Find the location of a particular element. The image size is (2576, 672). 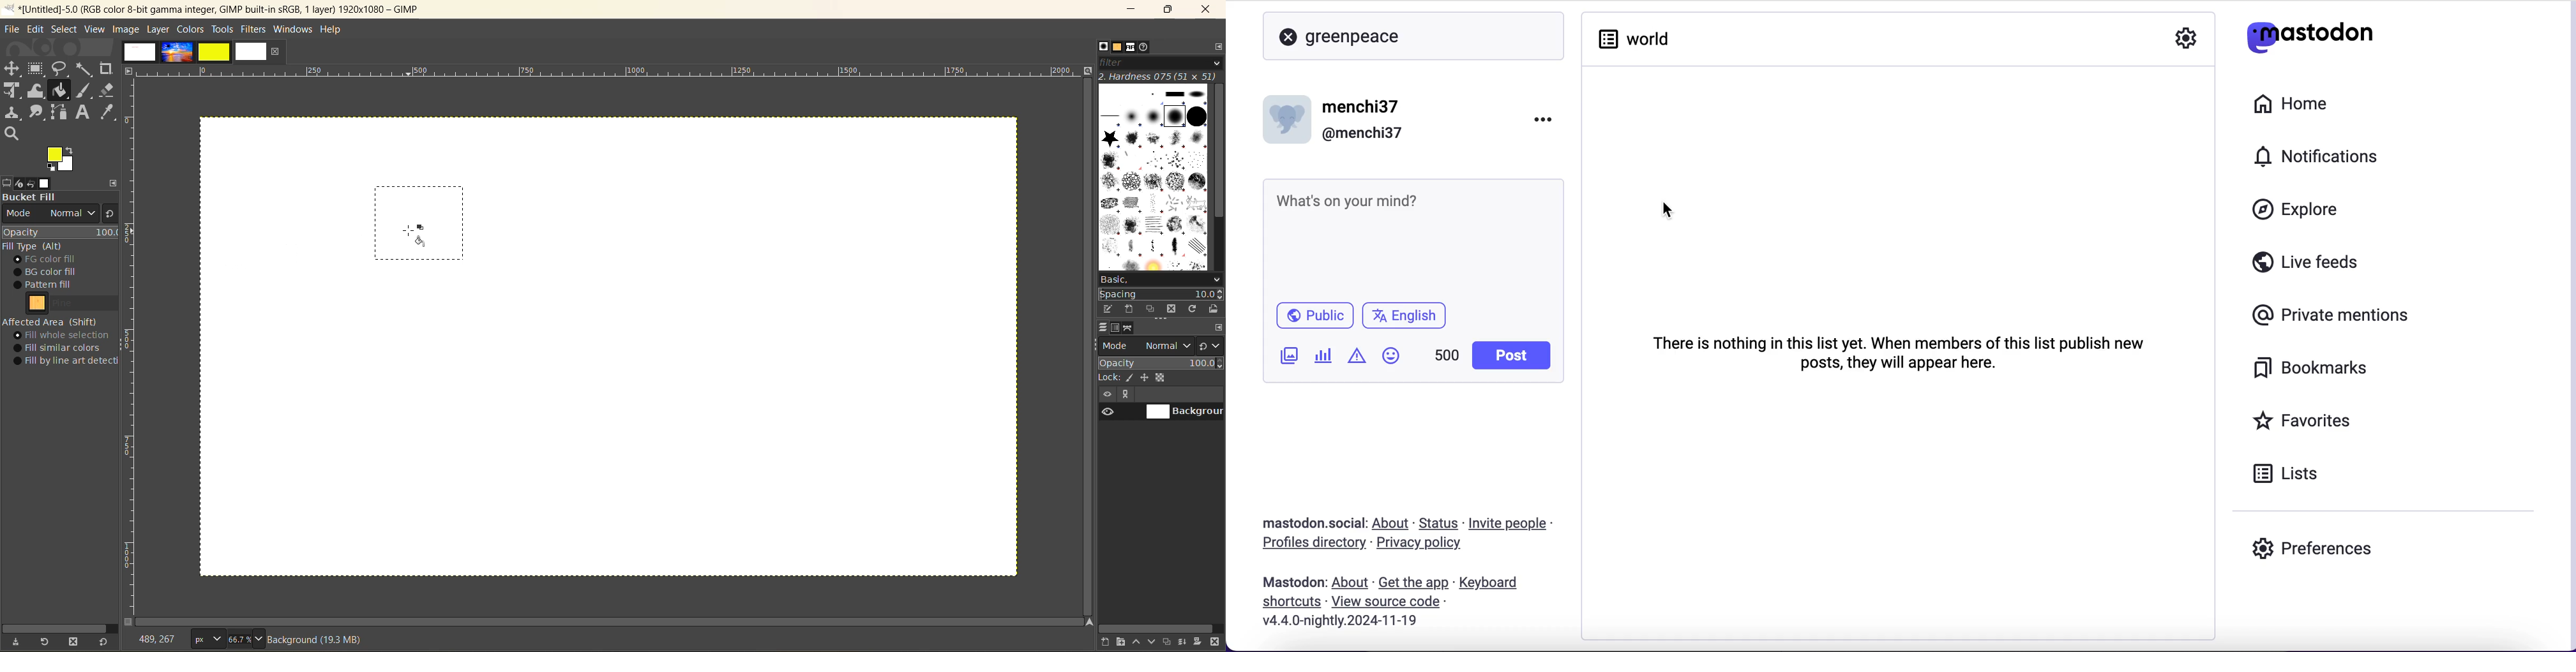

delete tool preset is located at coordinates (77, 640).